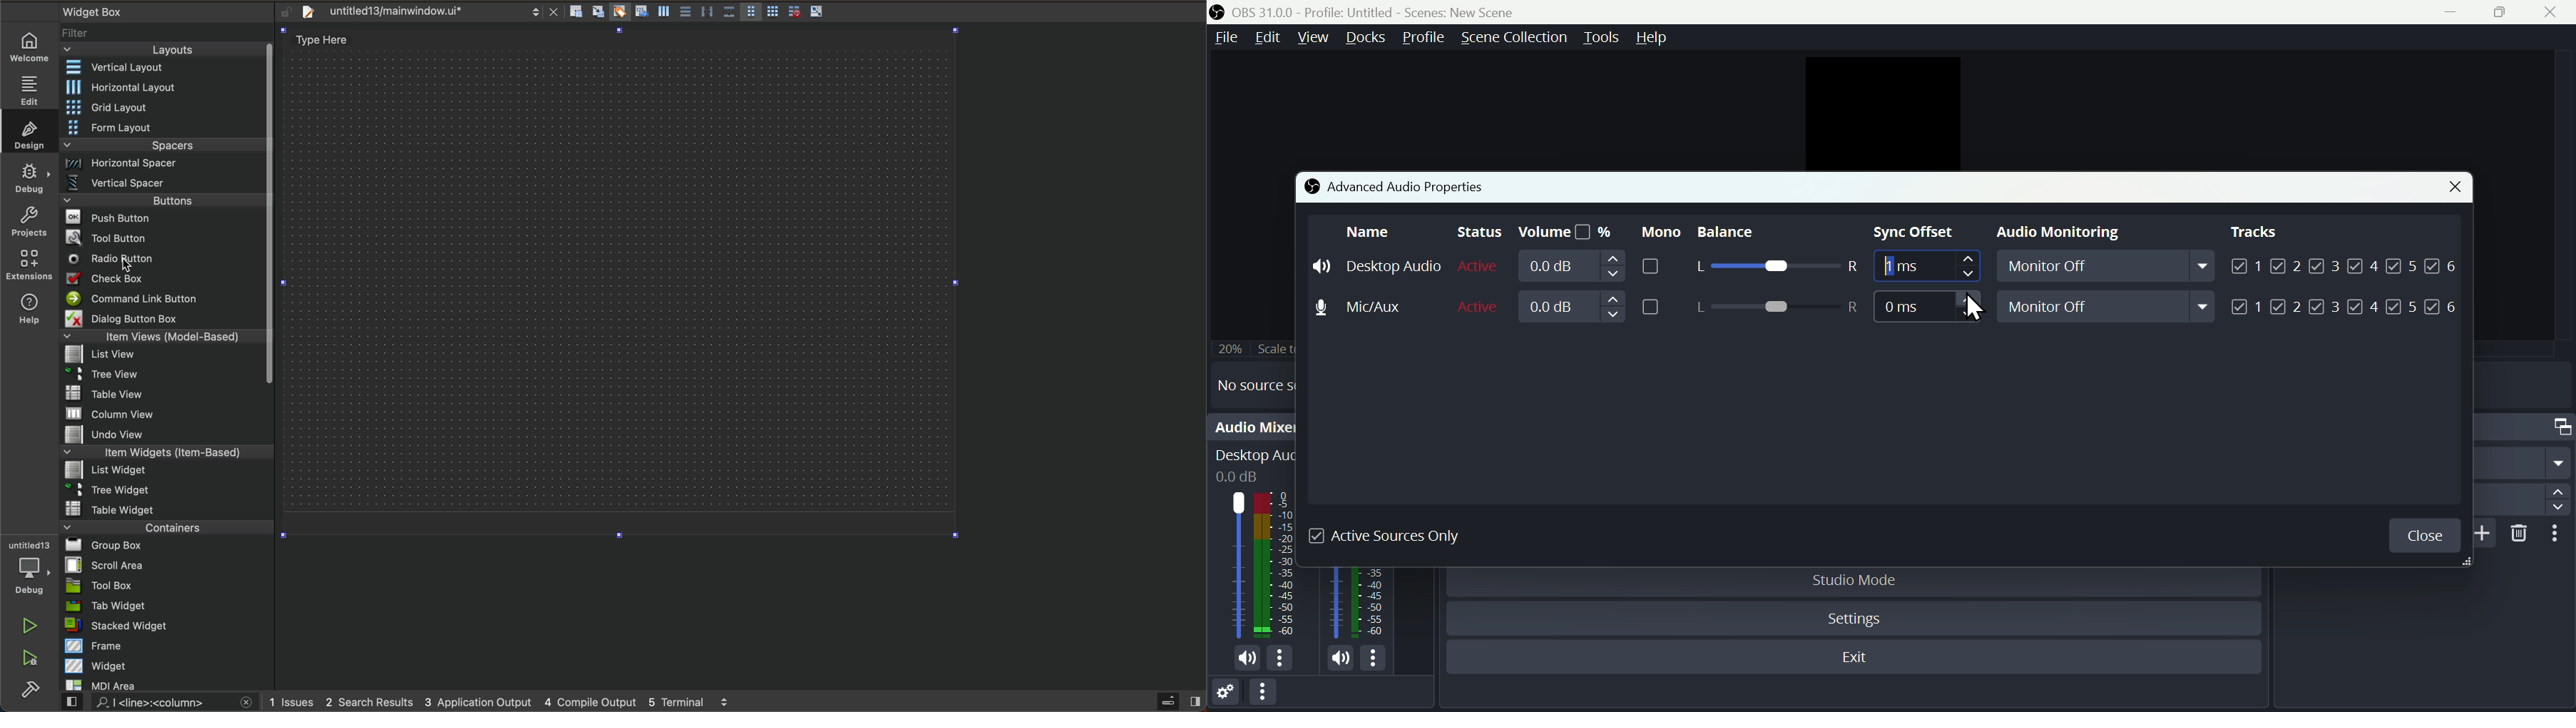 This screenshot has width=2576, height=728. I want to click on Monitor Off, so click(2108, 306).